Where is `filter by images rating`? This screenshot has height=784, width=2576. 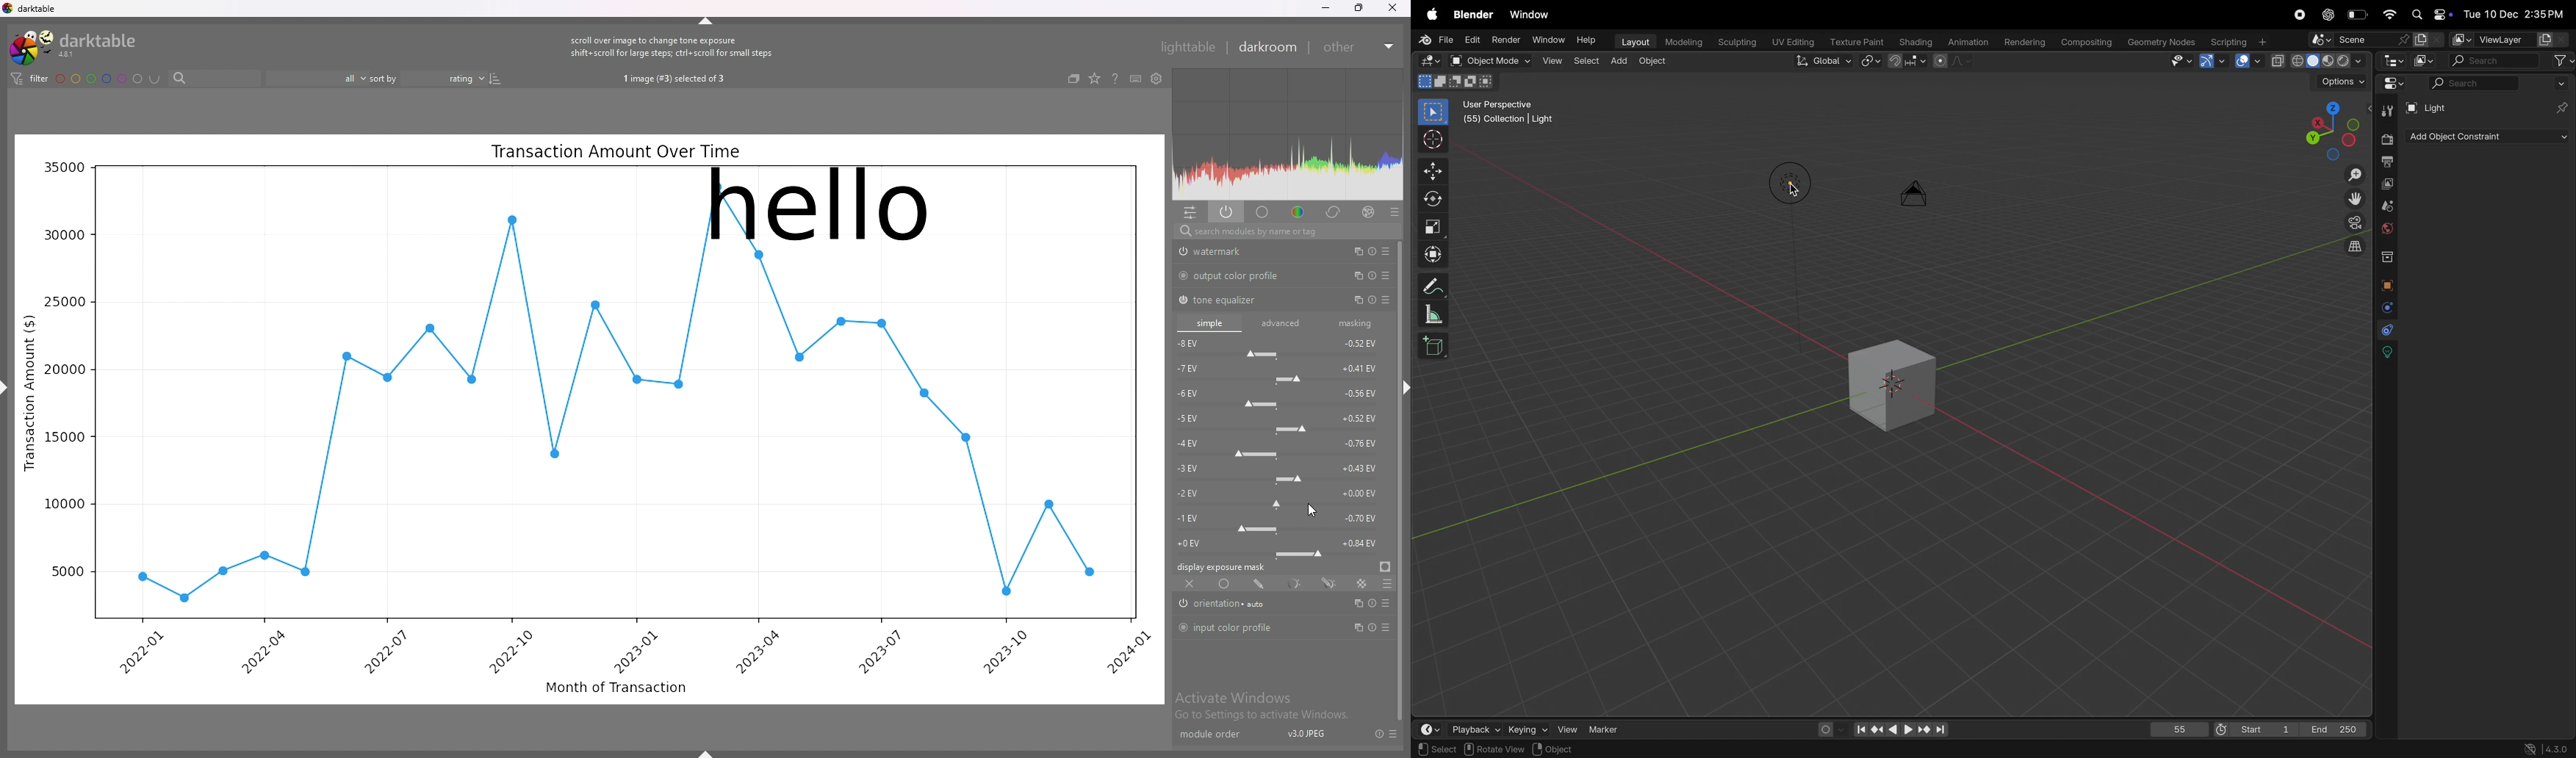 filter by images rating is located at coordinates (316, 79).